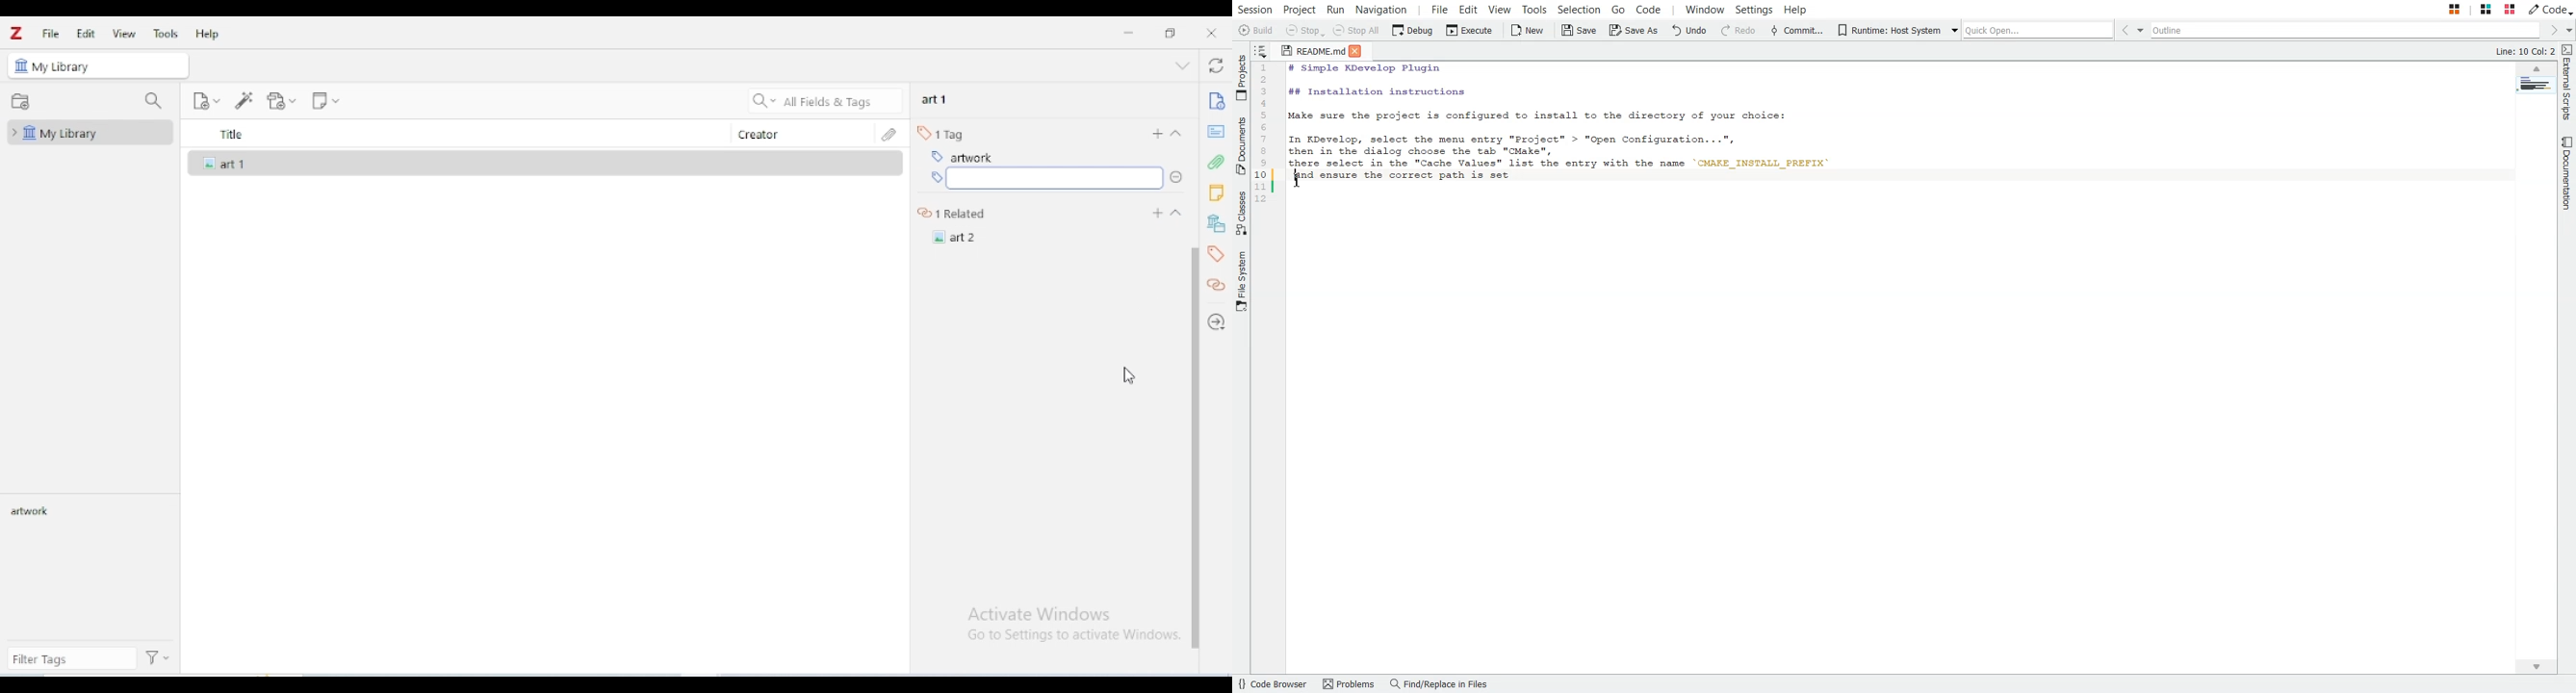 The width and height of the screenshot is (2576, 700). What do you see at coordinates (950, 238) in the screenshot?
I see `Art 2` at bounding box center [950, 238].